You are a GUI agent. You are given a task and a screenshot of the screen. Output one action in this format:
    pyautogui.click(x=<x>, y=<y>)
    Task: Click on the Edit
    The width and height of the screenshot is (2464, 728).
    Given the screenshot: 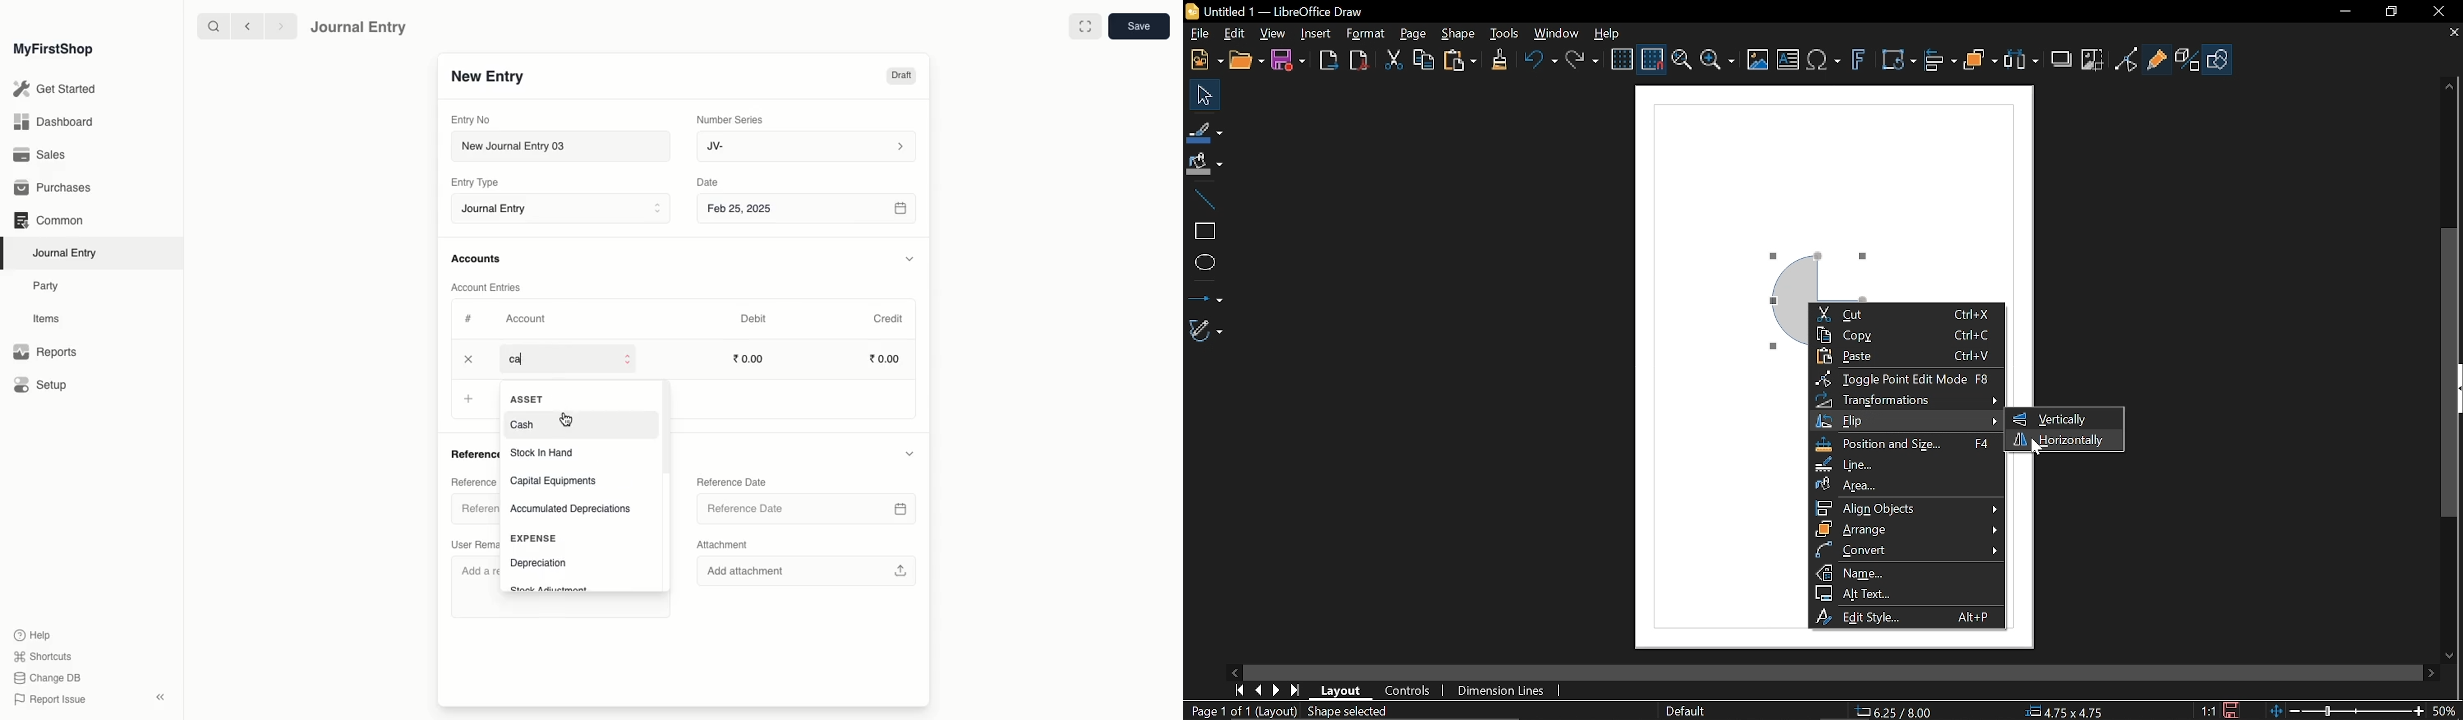 What is the action you would take?
    pyautogui.click(x=1231, y=35)
    